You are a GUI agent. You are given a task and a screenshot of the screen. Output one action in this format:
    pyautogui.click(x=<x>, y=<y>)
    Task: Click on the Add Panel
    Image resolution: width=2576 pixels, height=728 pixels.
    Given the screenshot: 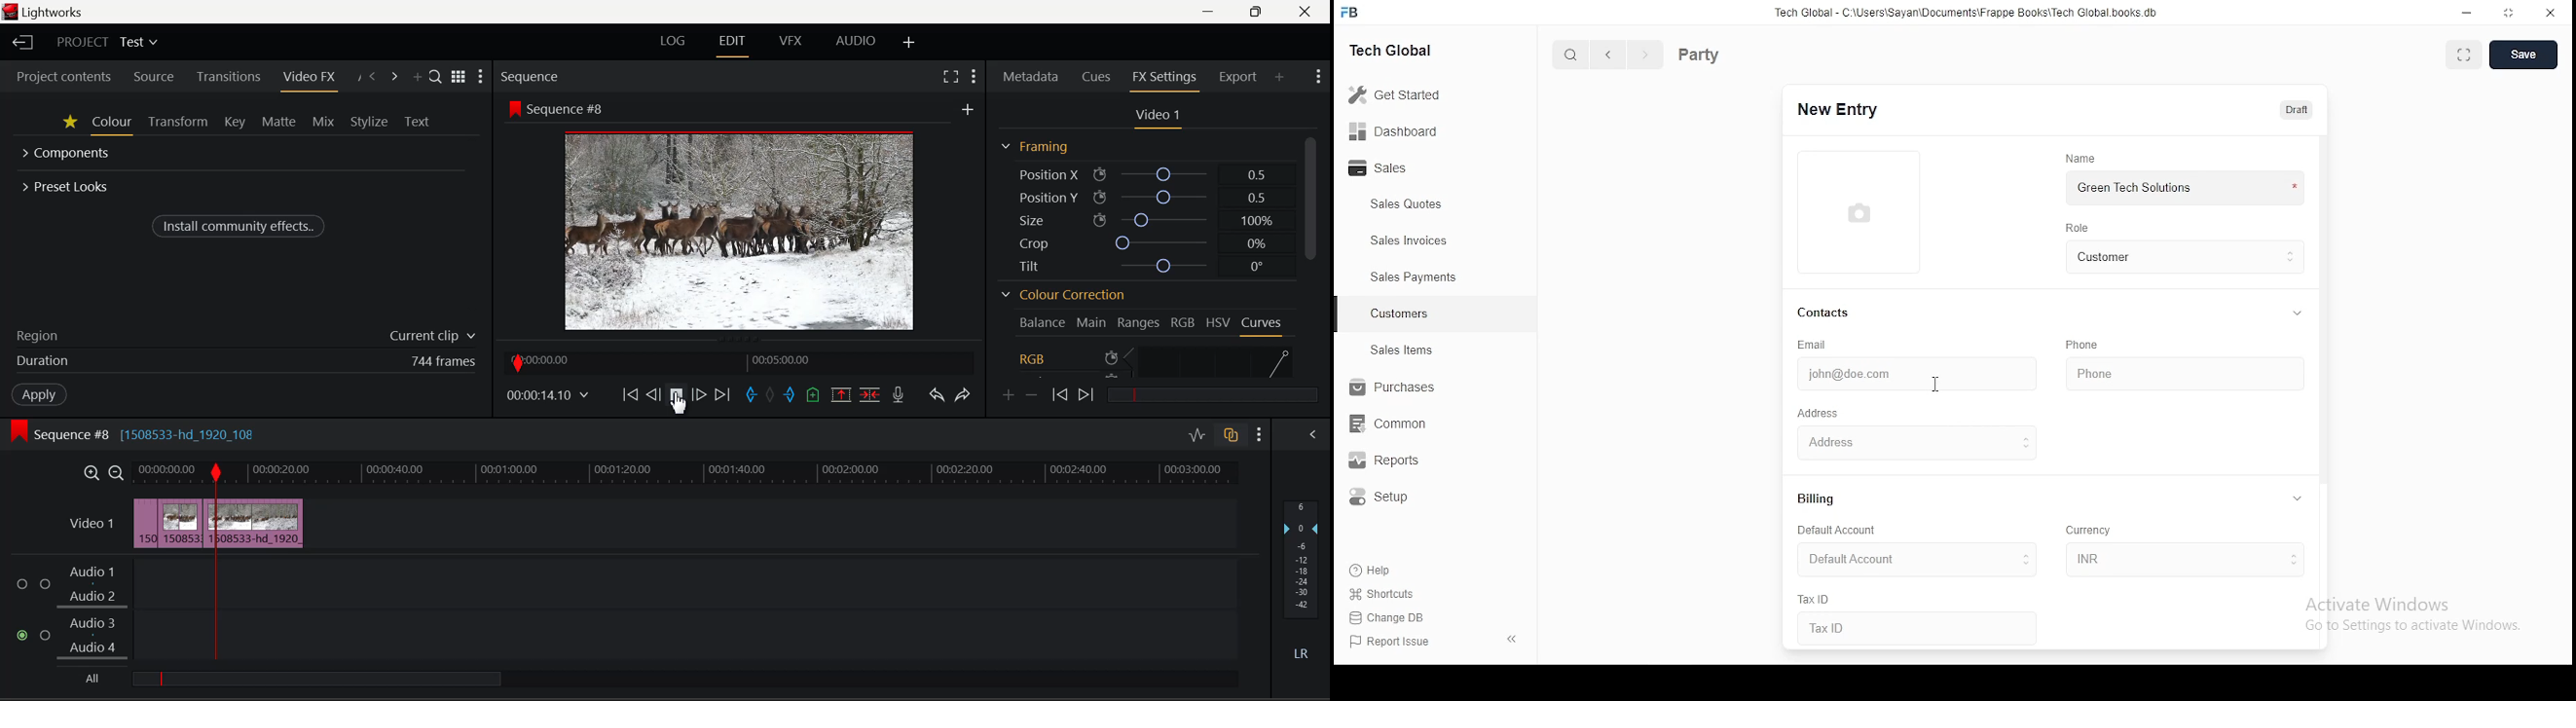 What is the action you would take?
    pyautogui.click(x=416, y=74)
    